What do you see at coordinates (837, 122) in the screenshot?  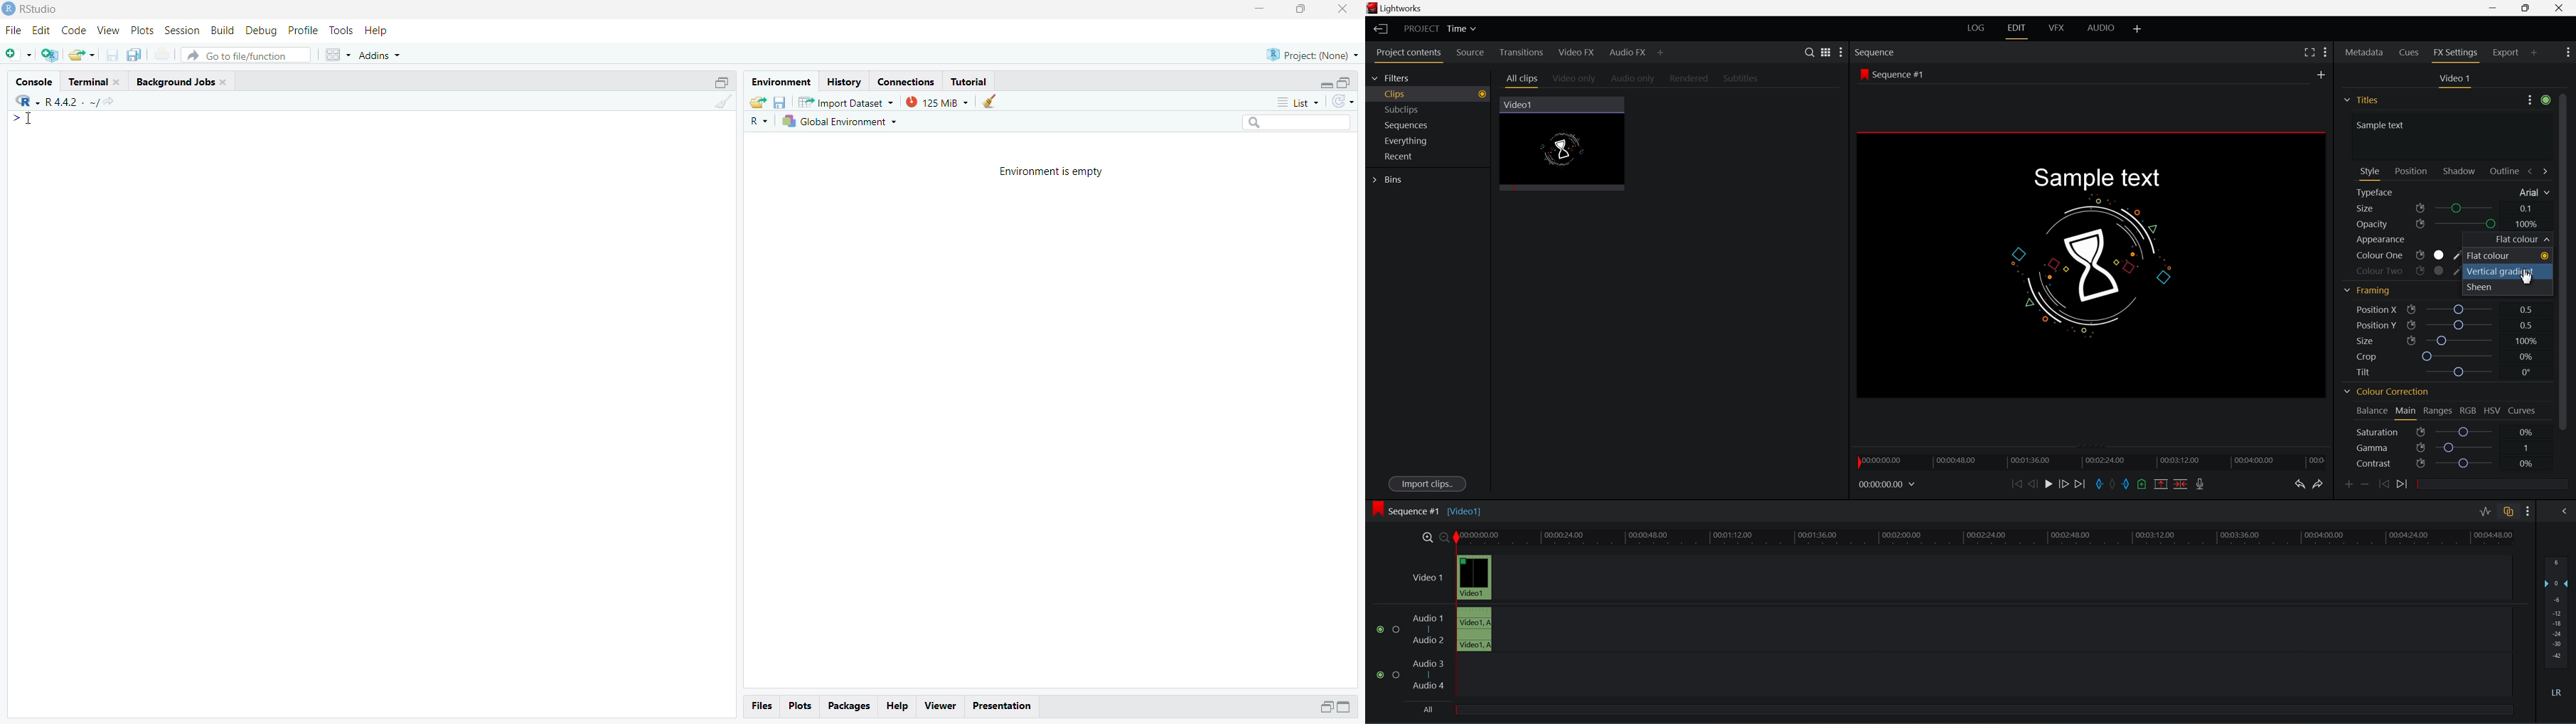 I see `global environment` at bounding box center [837, 122].